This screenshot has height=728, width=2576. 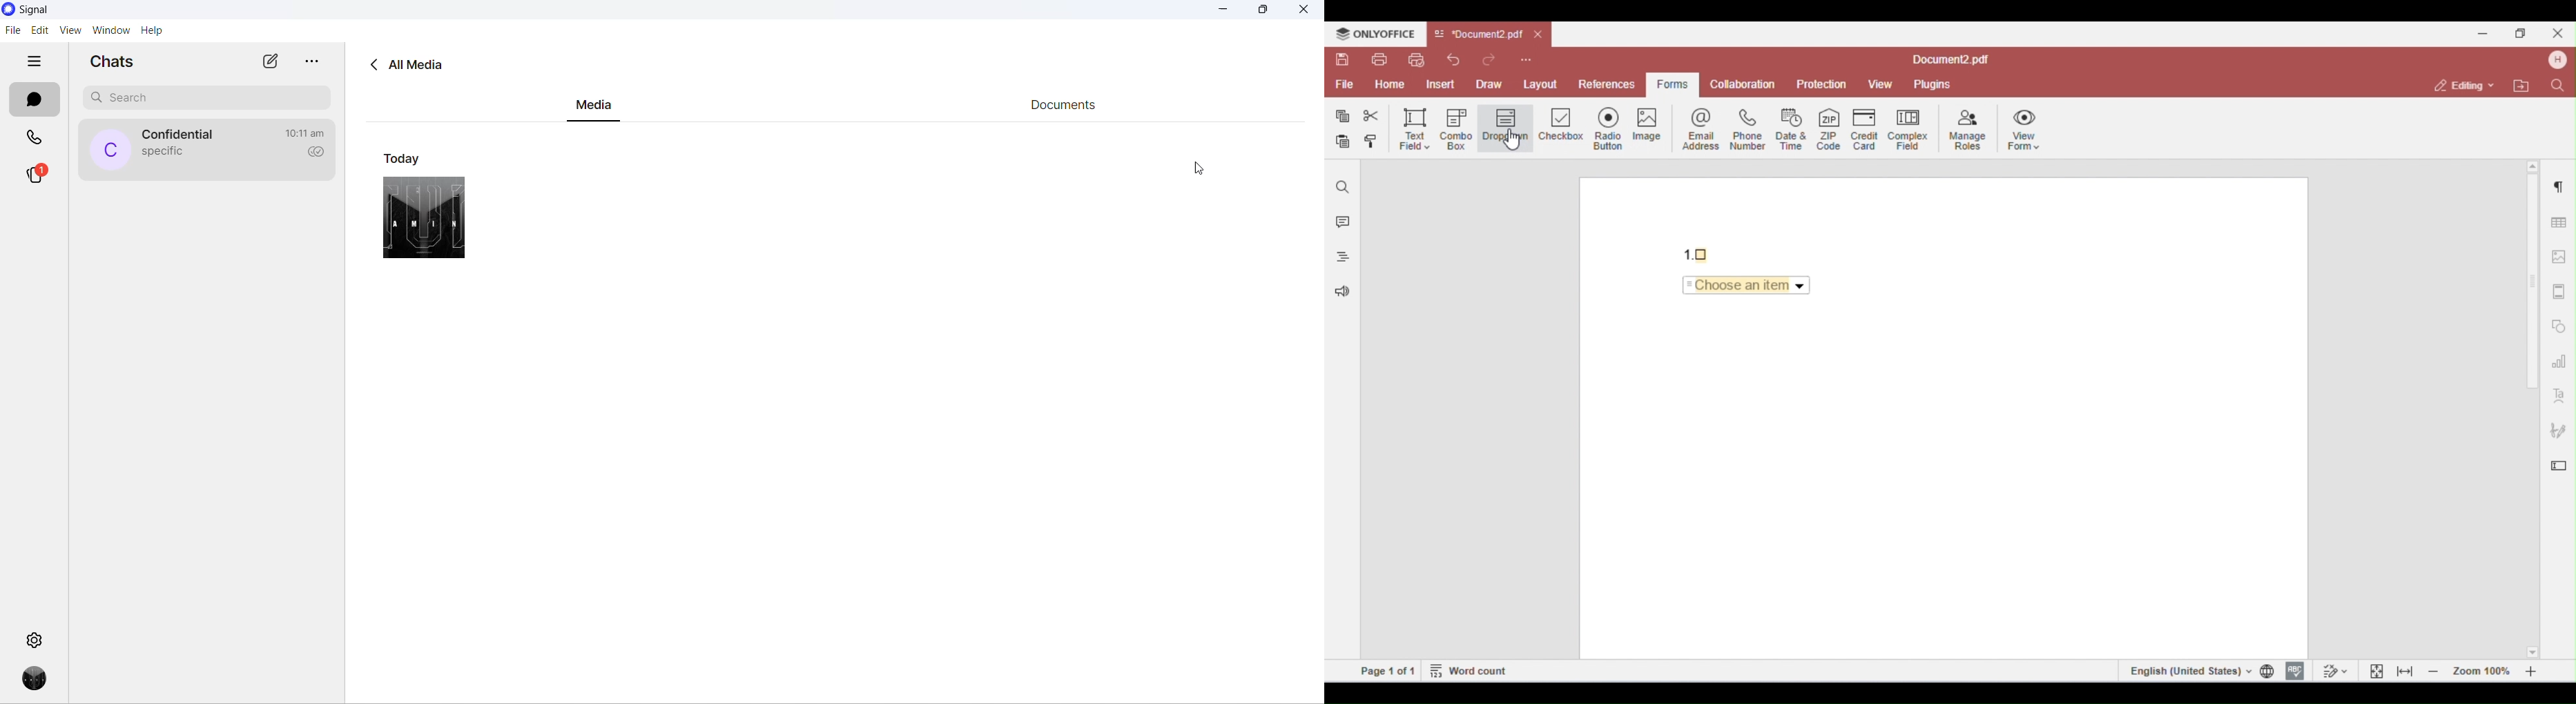 I want to click on window, so click(x=110, y=30).